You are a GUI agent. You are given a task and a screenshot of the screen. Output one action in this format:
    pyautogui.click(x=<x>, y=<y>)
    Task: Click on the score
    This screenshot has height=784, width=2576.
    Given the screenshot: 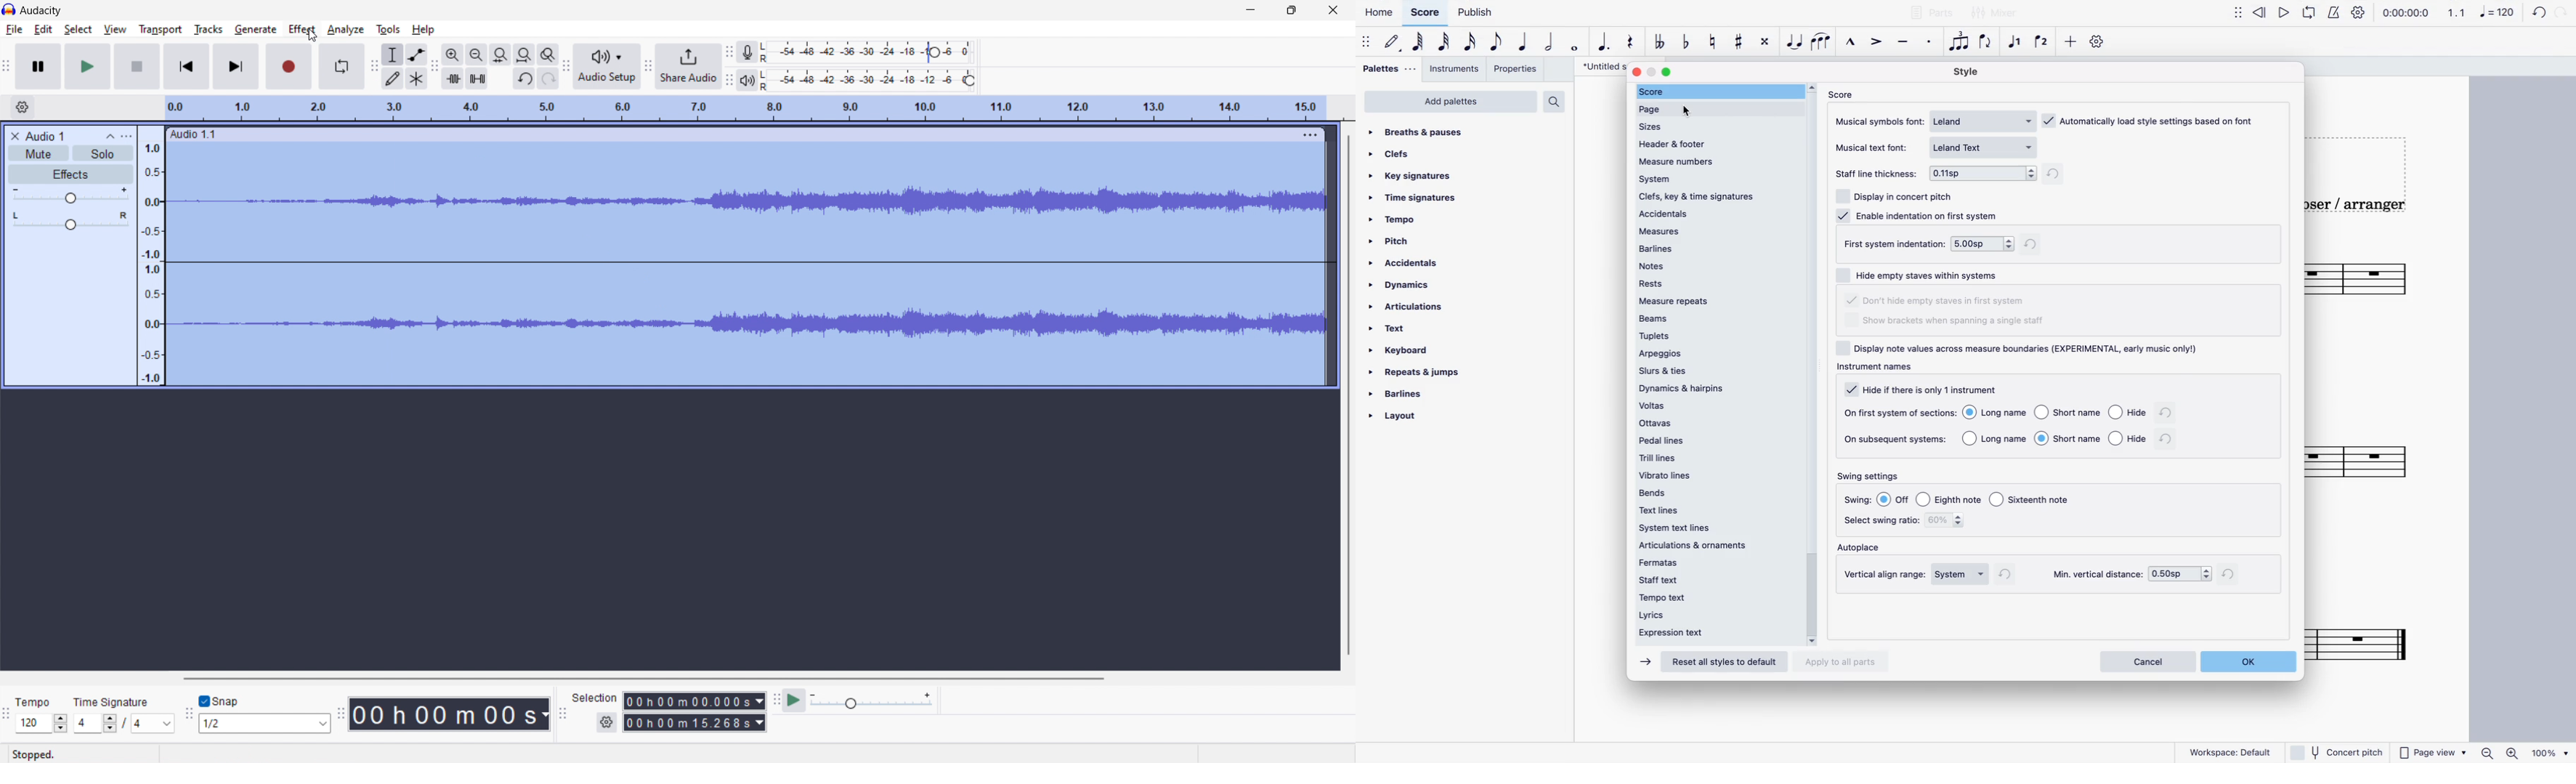 What is the action you would take?
    pyautogui.click(x=1717, y=92)
    